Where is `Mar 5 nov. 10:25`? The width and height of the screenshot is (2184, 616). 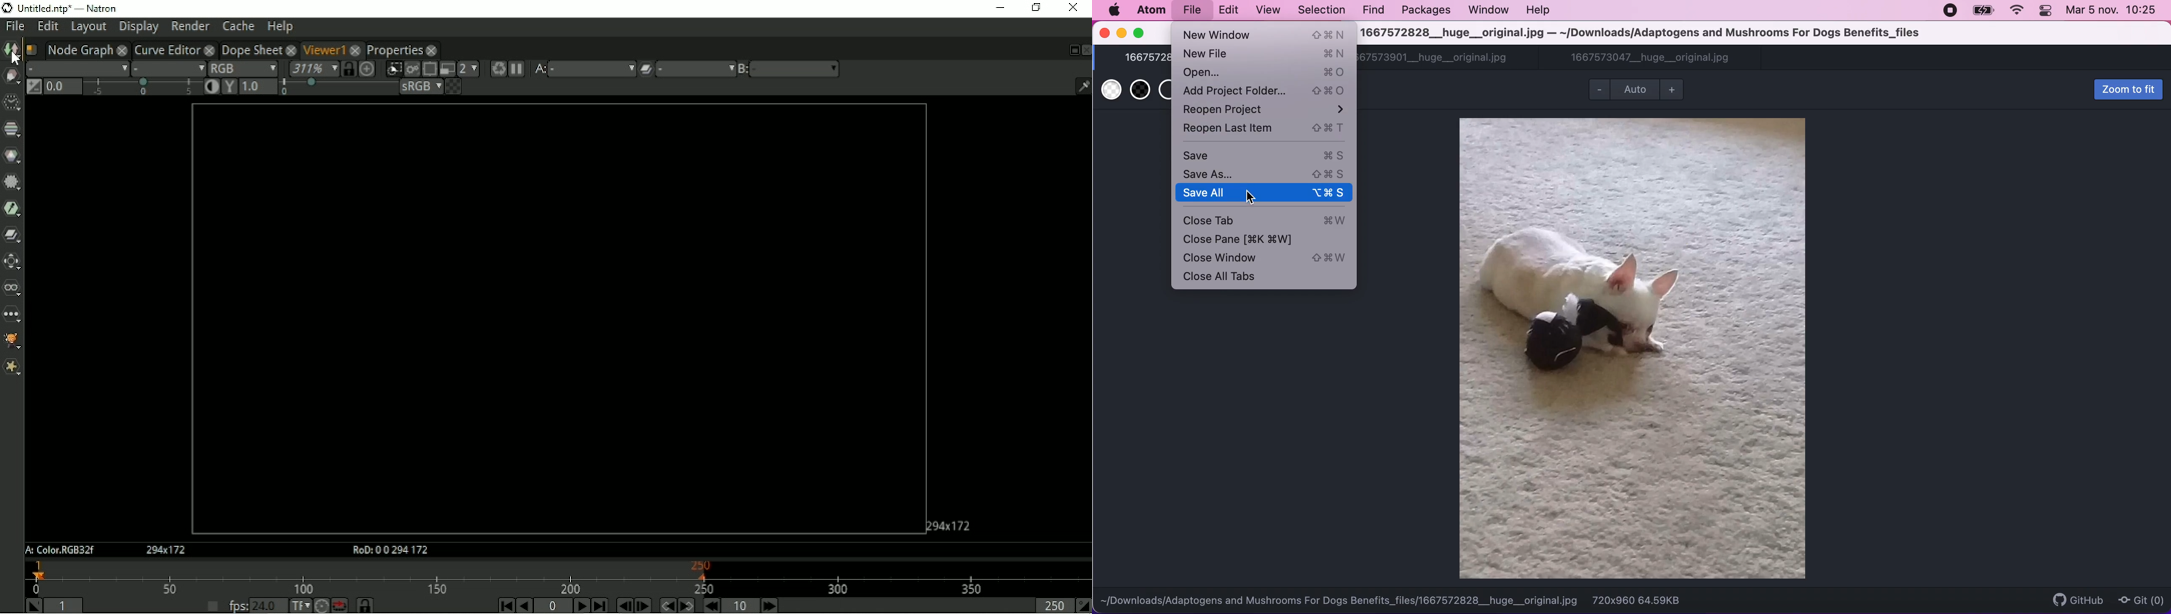 Mar 5 nov. 10:25 is located at coordinates (2113, 11).